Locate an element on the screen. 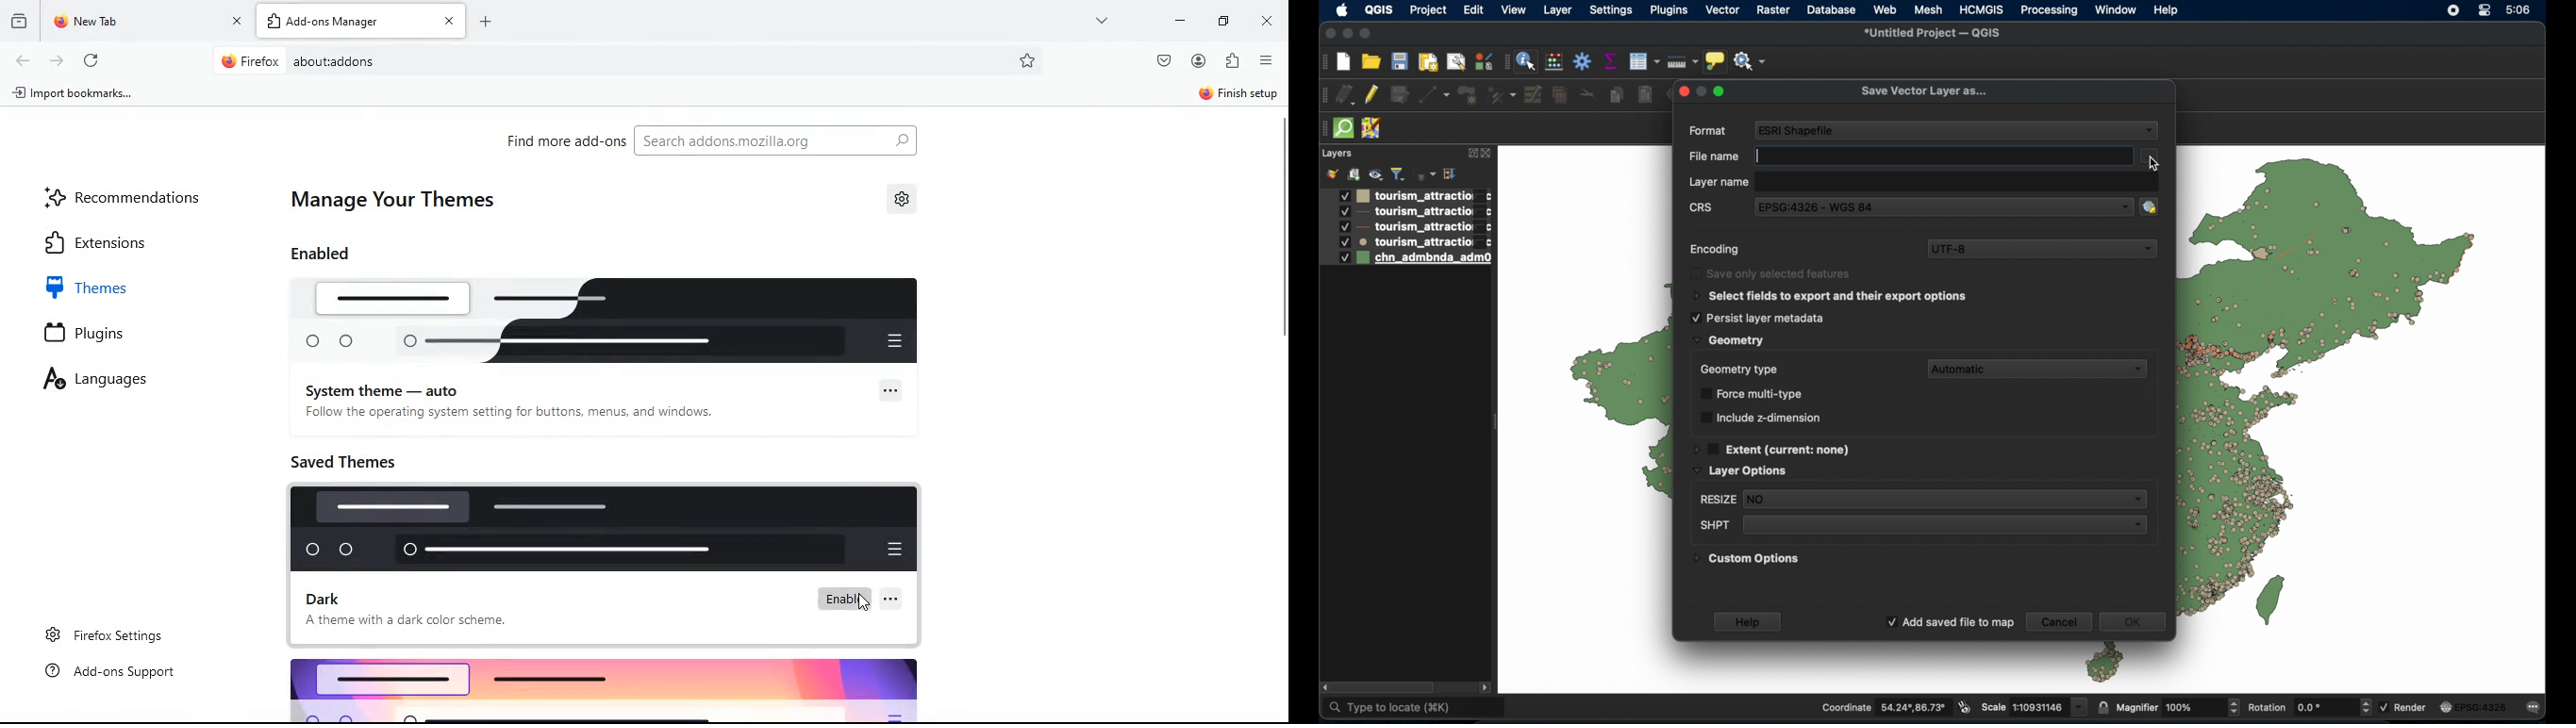 This screenshot has height=728, width=2576. layer 5 is located at coordinates (1405, 259).